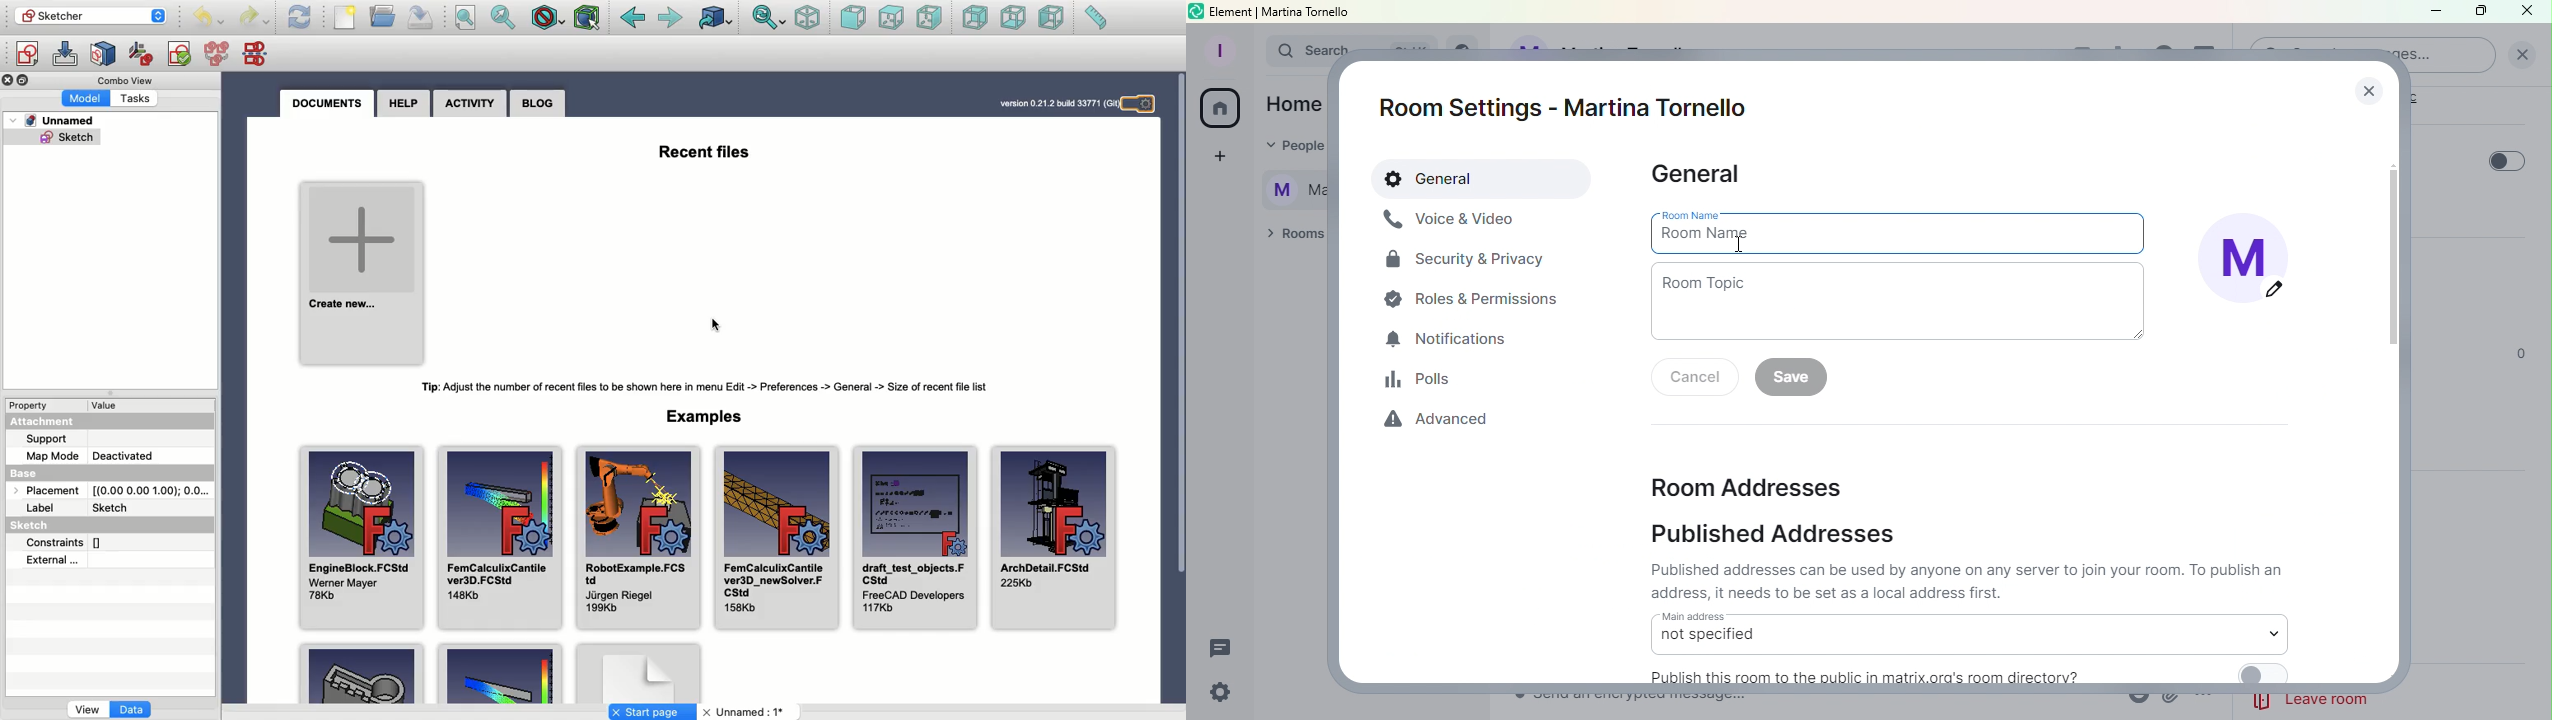 This screenshot has width=2576, height=728. Describe the element at coordinates (51, 421) in the screenshot. I see `Attachment` at that location.